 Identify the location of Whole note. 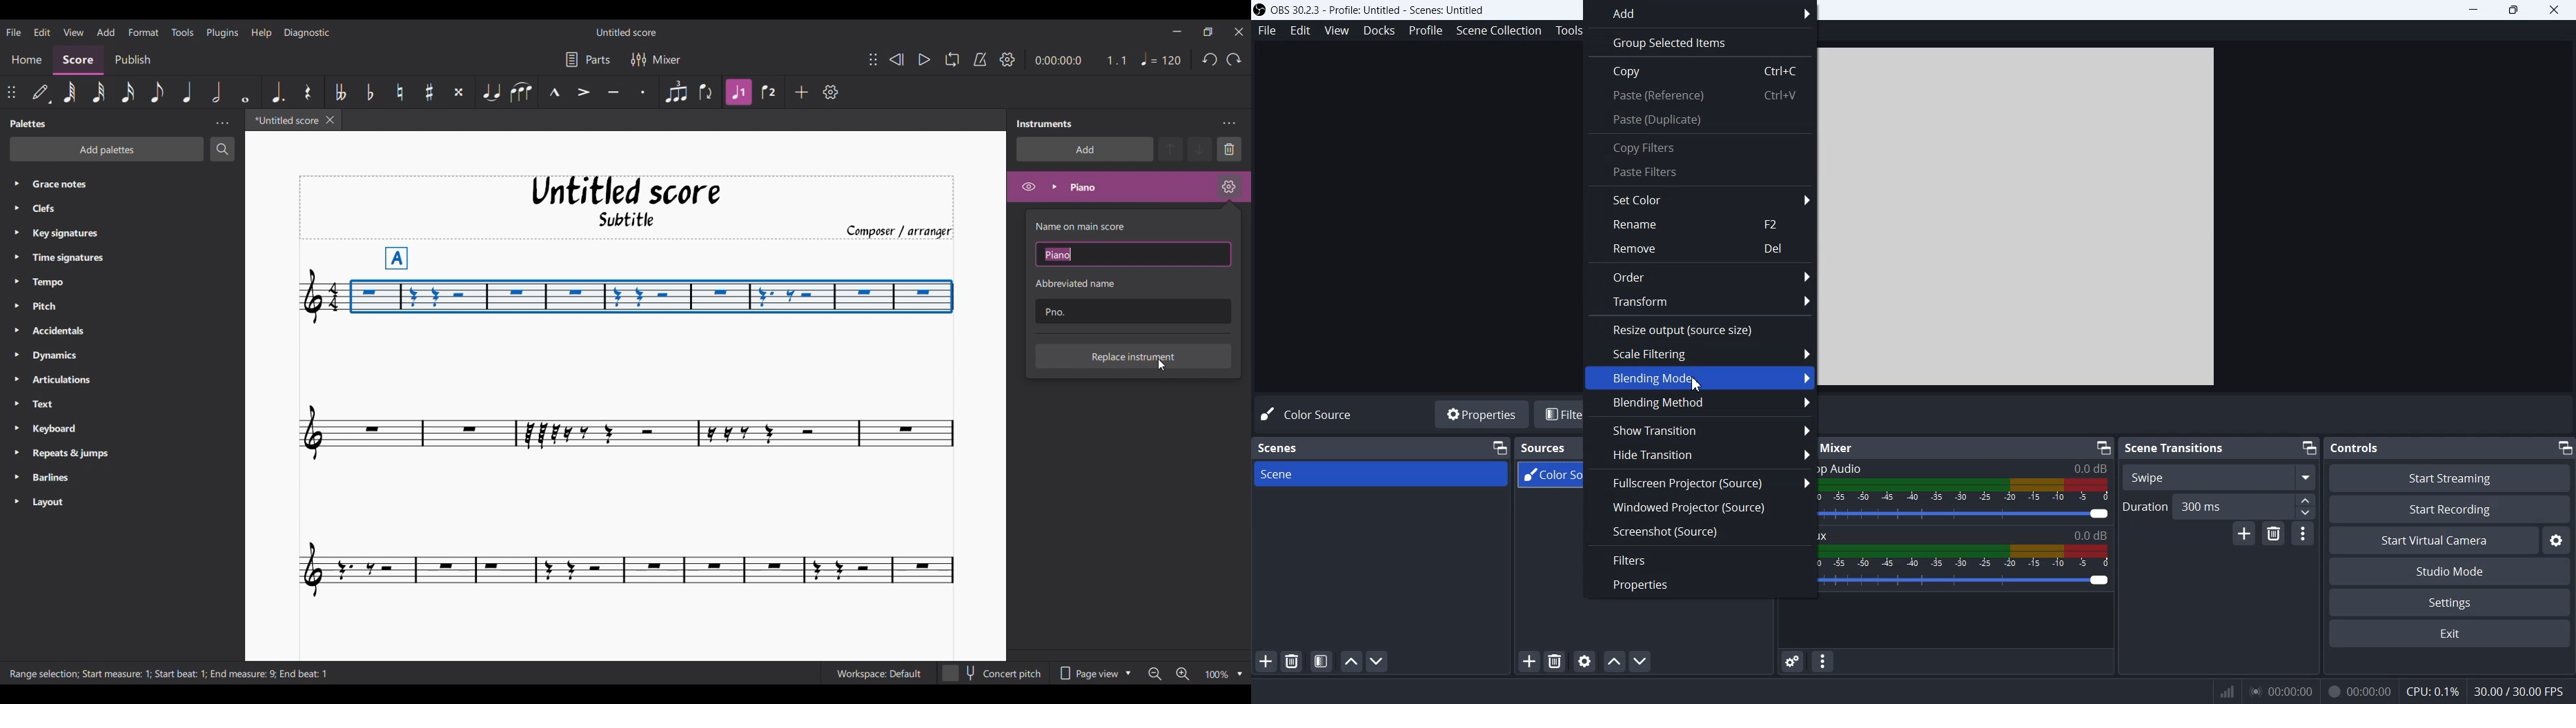
(245, 92).